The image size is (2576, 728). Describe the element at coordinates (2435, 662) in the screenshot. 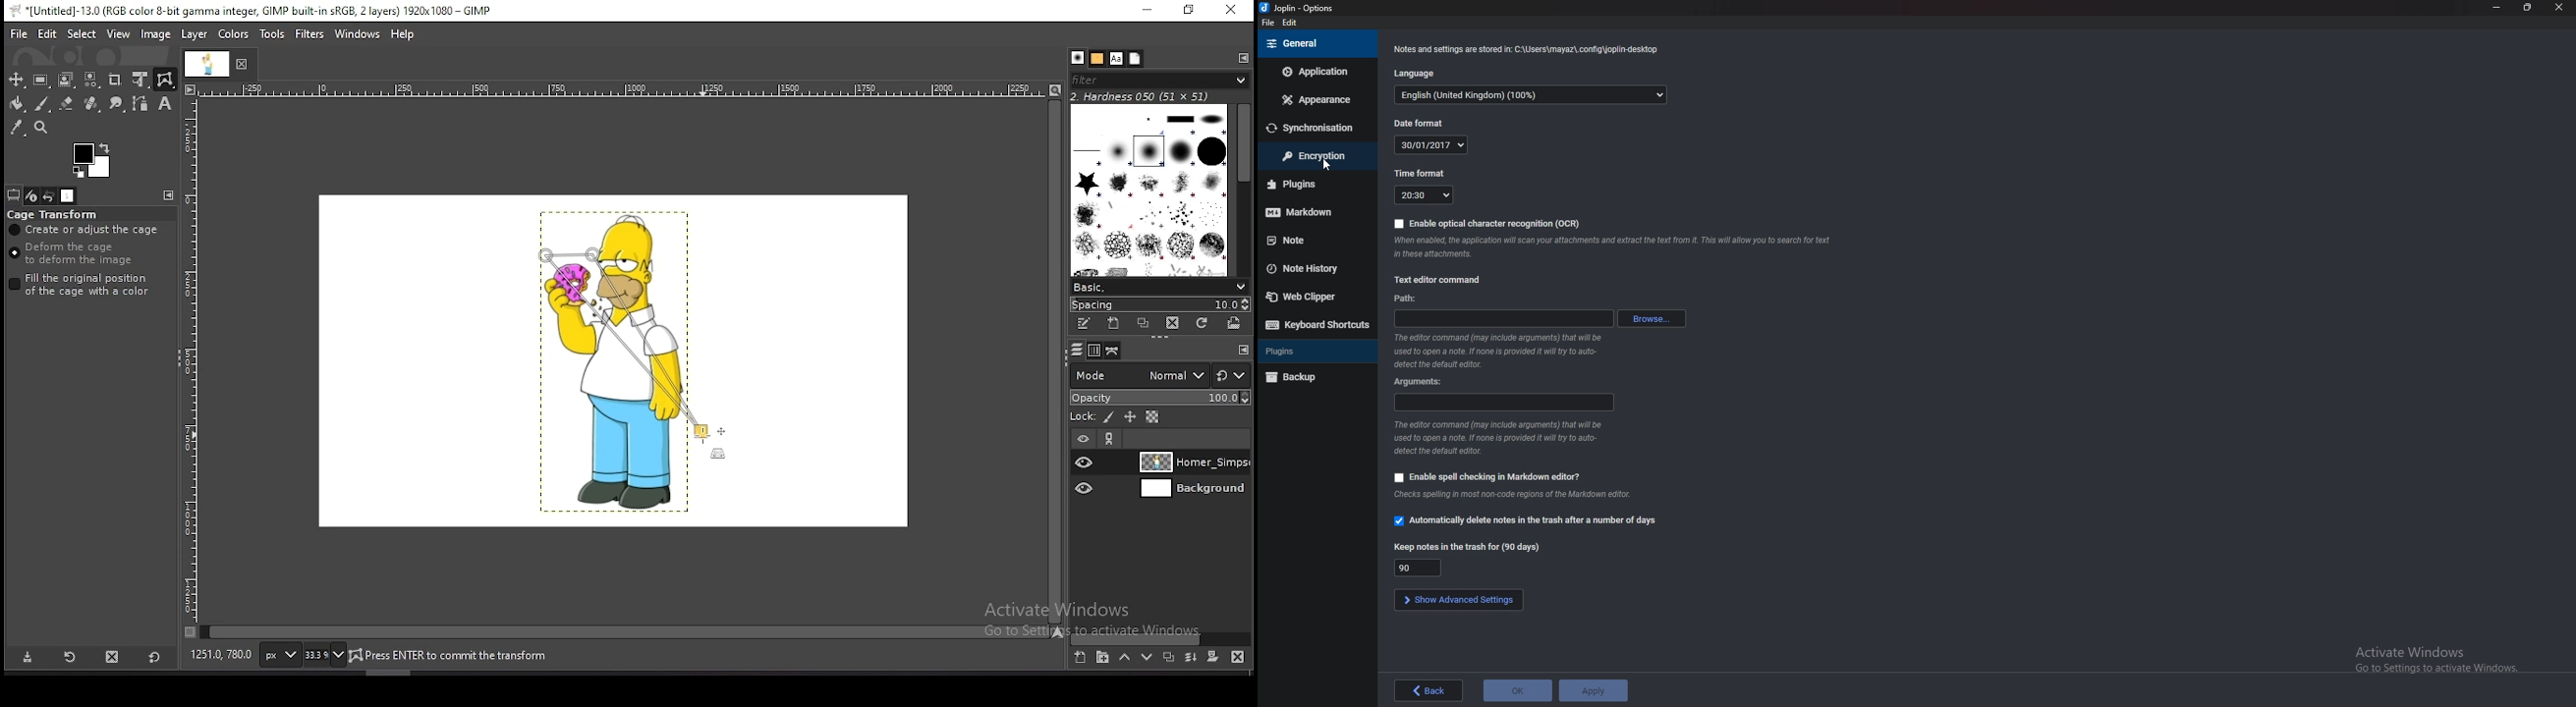

I see `Activate Windows` at that location.